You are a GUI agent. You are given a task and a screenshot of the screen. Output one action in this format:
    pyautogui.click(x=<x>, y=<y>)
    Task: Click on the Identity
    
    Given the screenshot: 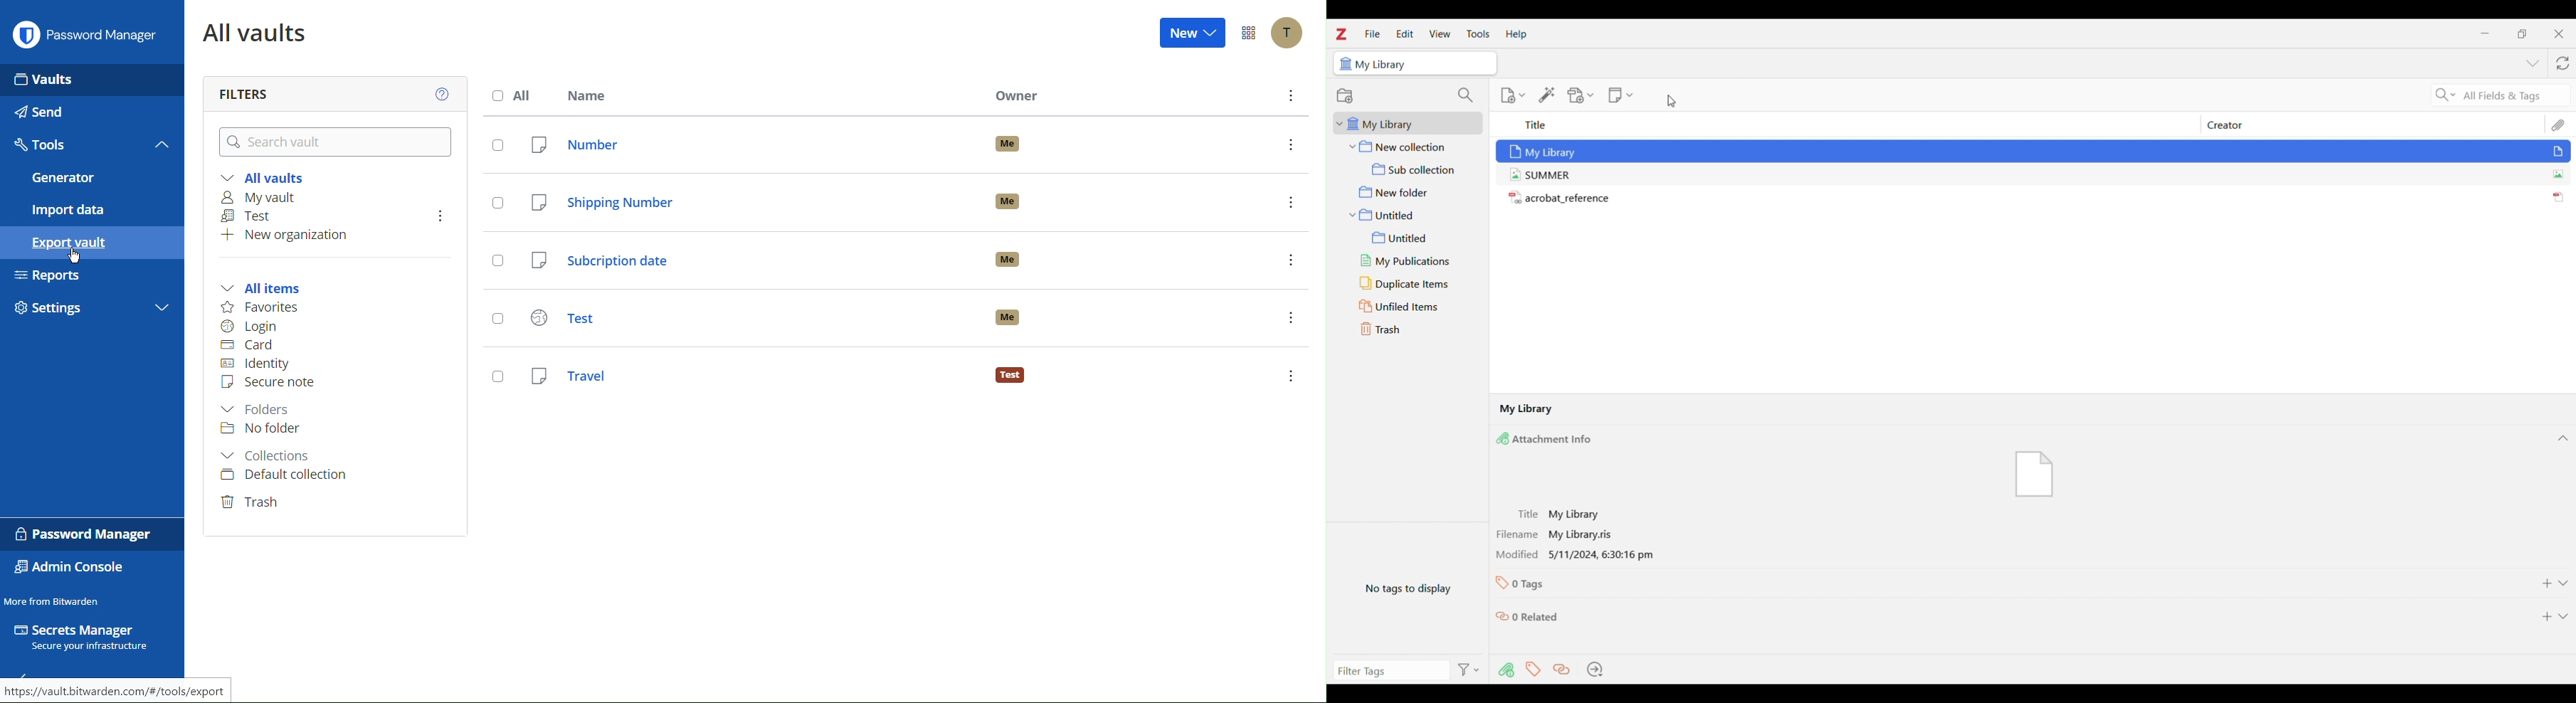 What is the action you would take?
    pyautogui.click(x=255, y=364)
    